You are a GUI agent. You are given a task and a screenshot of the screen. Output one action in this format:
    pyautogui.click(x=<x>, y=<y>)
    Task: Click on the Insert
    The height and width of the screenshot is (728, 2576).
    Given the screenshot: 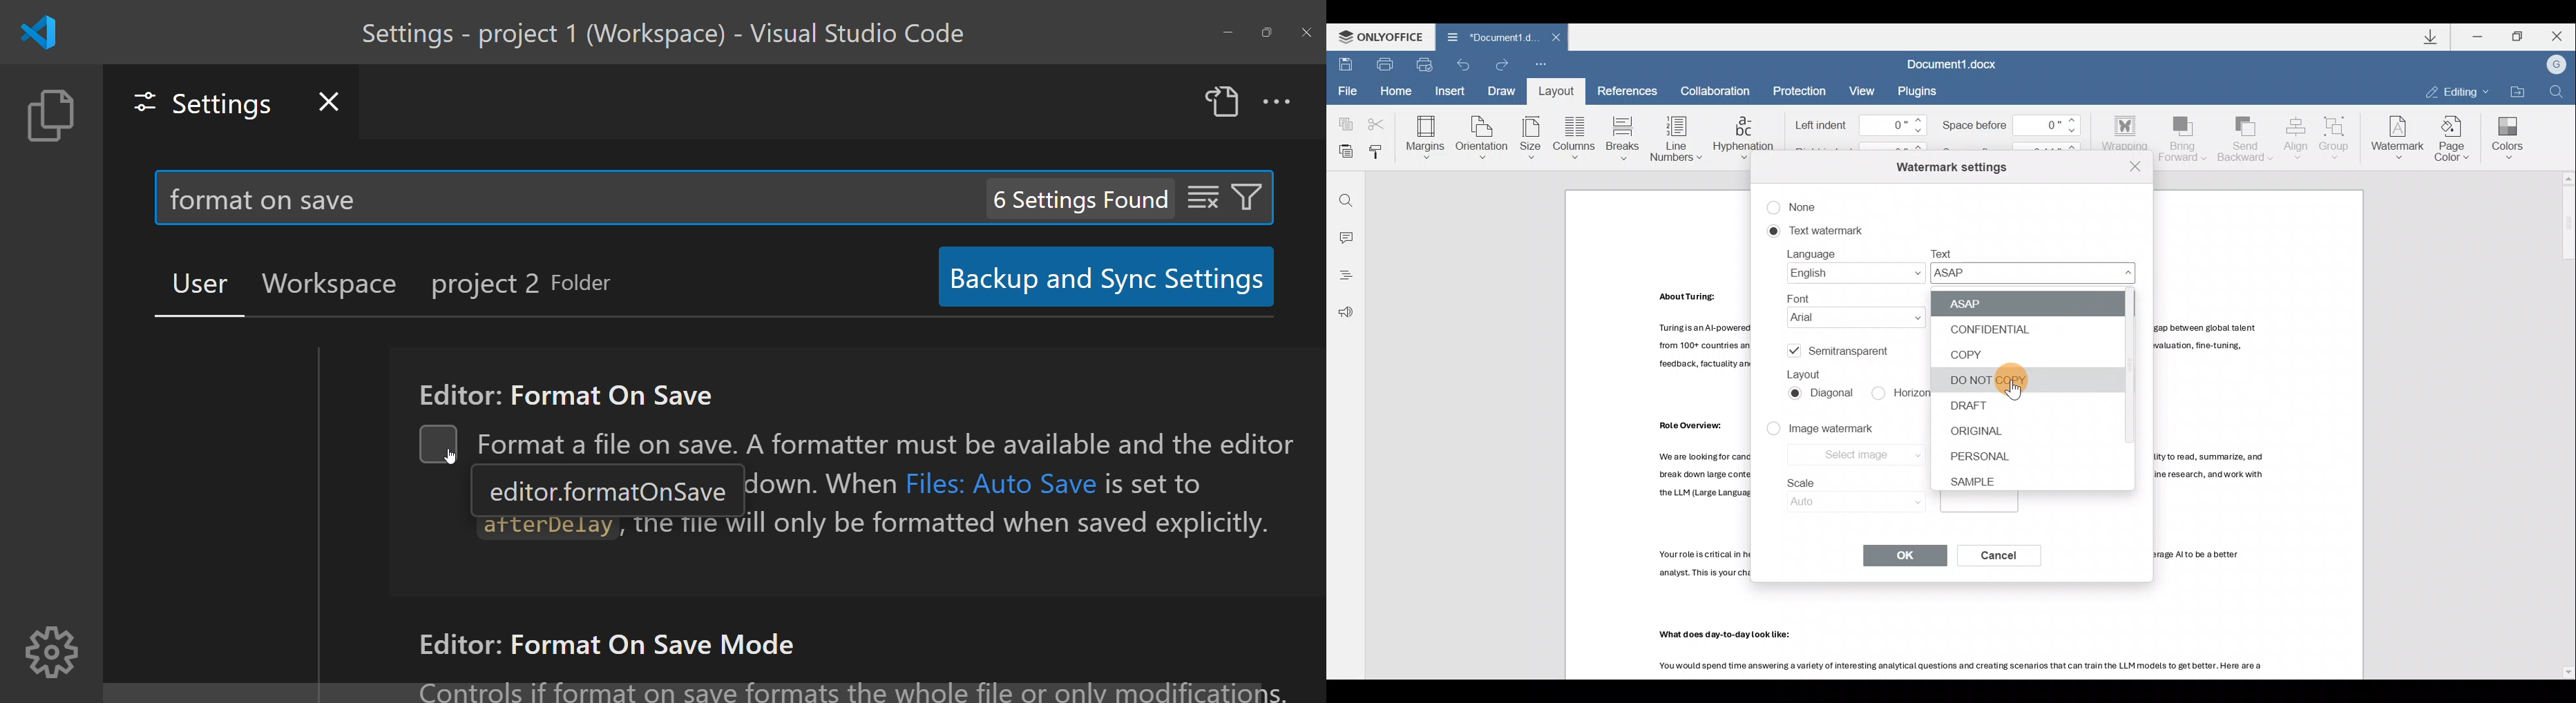 What is the action you would take?
    pyautogui.click(x=1452, y=93)
    